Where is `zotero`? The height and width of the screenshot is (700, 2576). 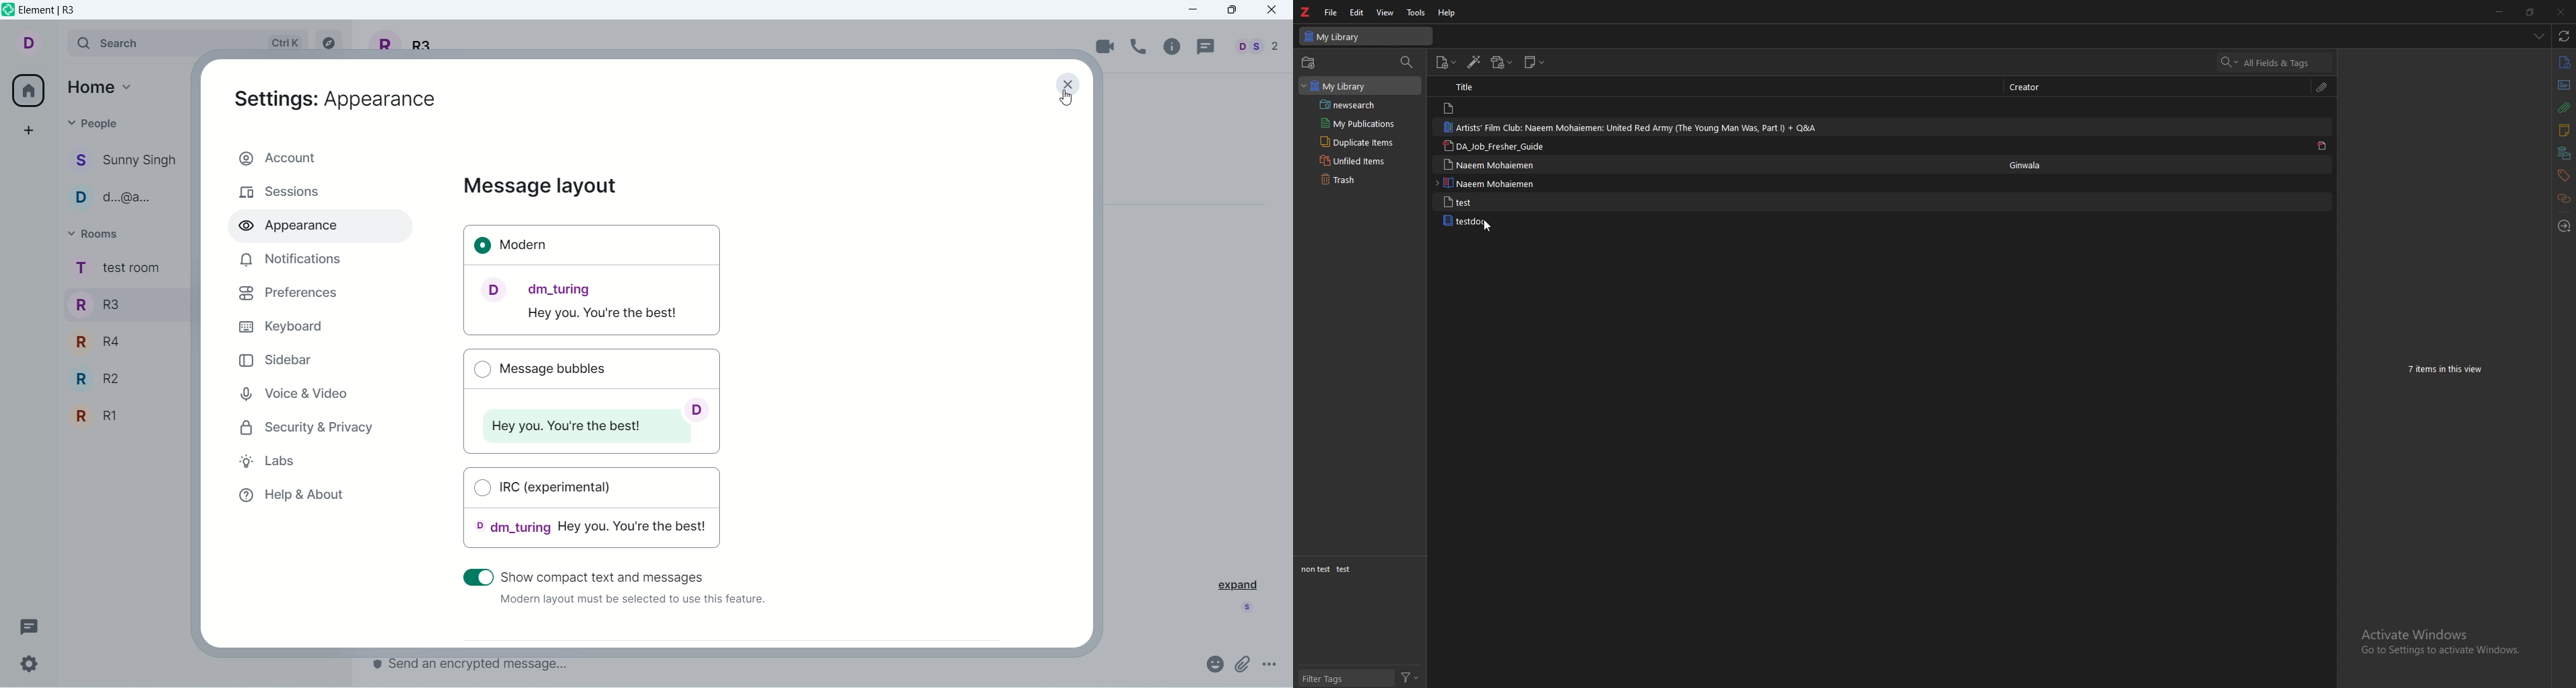 zotero is located at coordinates (1306, 12).